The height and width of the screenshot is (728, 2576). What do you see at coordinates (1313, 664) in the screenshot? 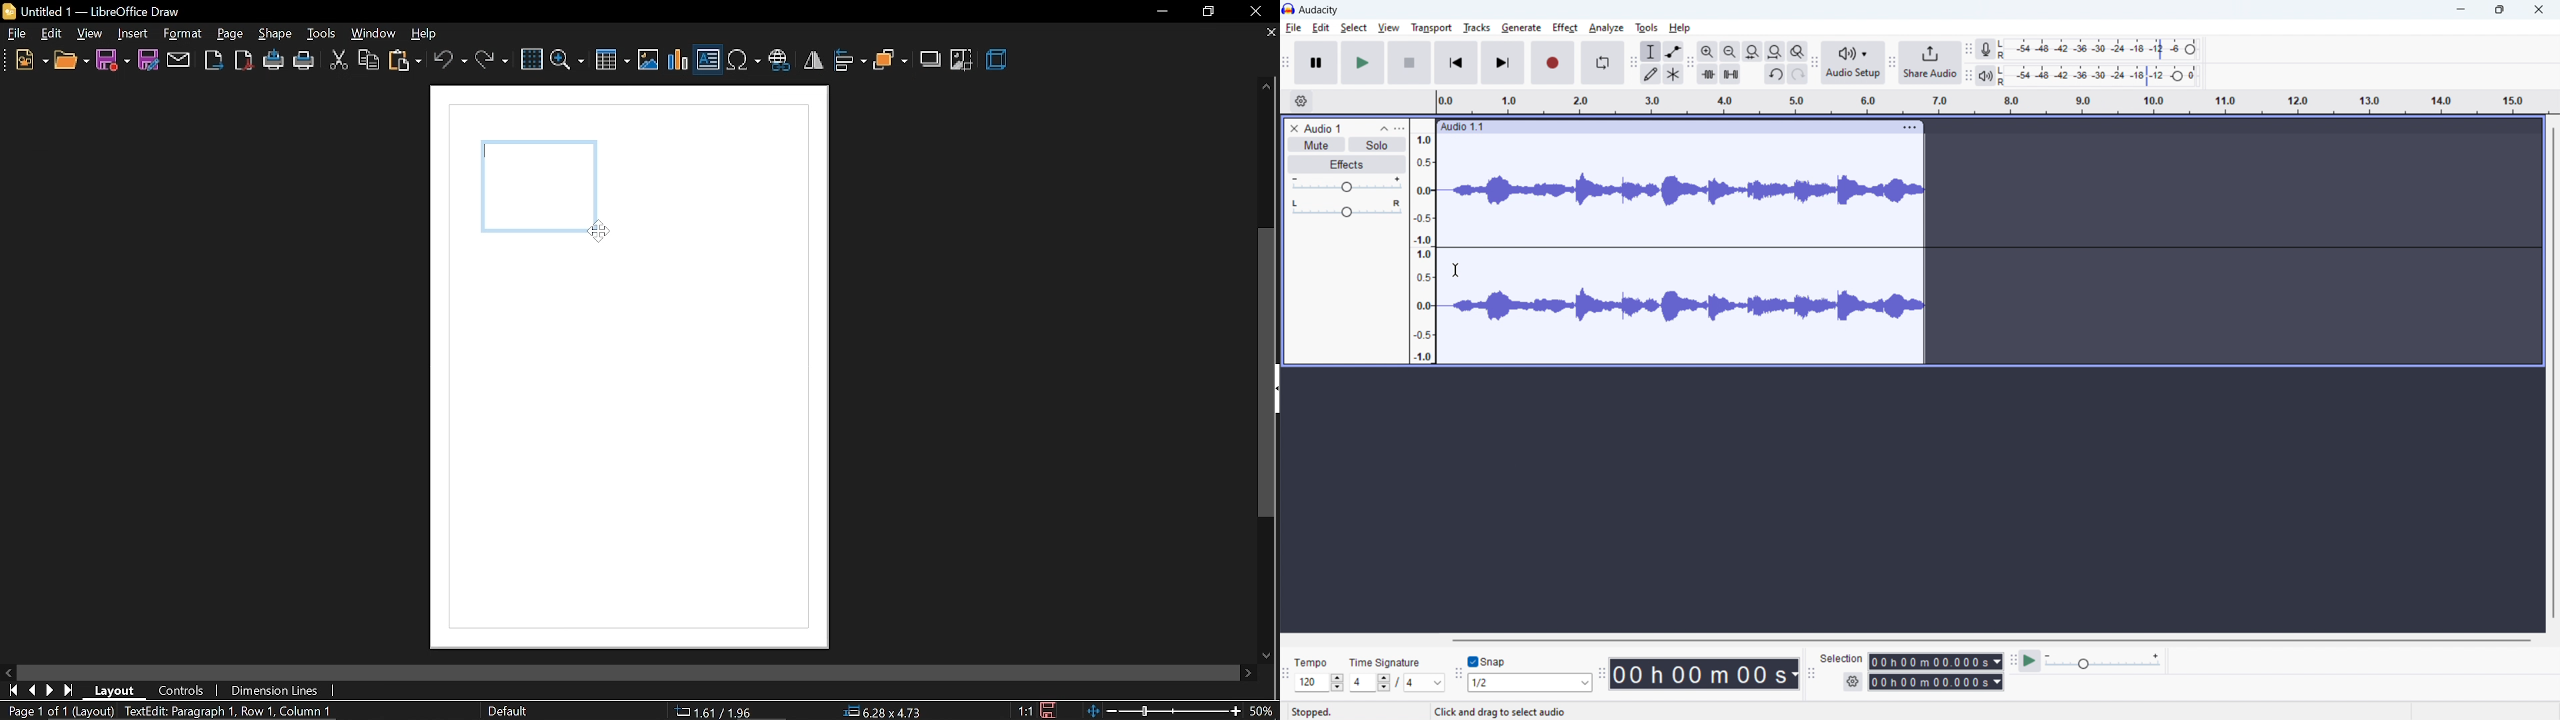
I see `tempo` at bounding box center [1313, 664].